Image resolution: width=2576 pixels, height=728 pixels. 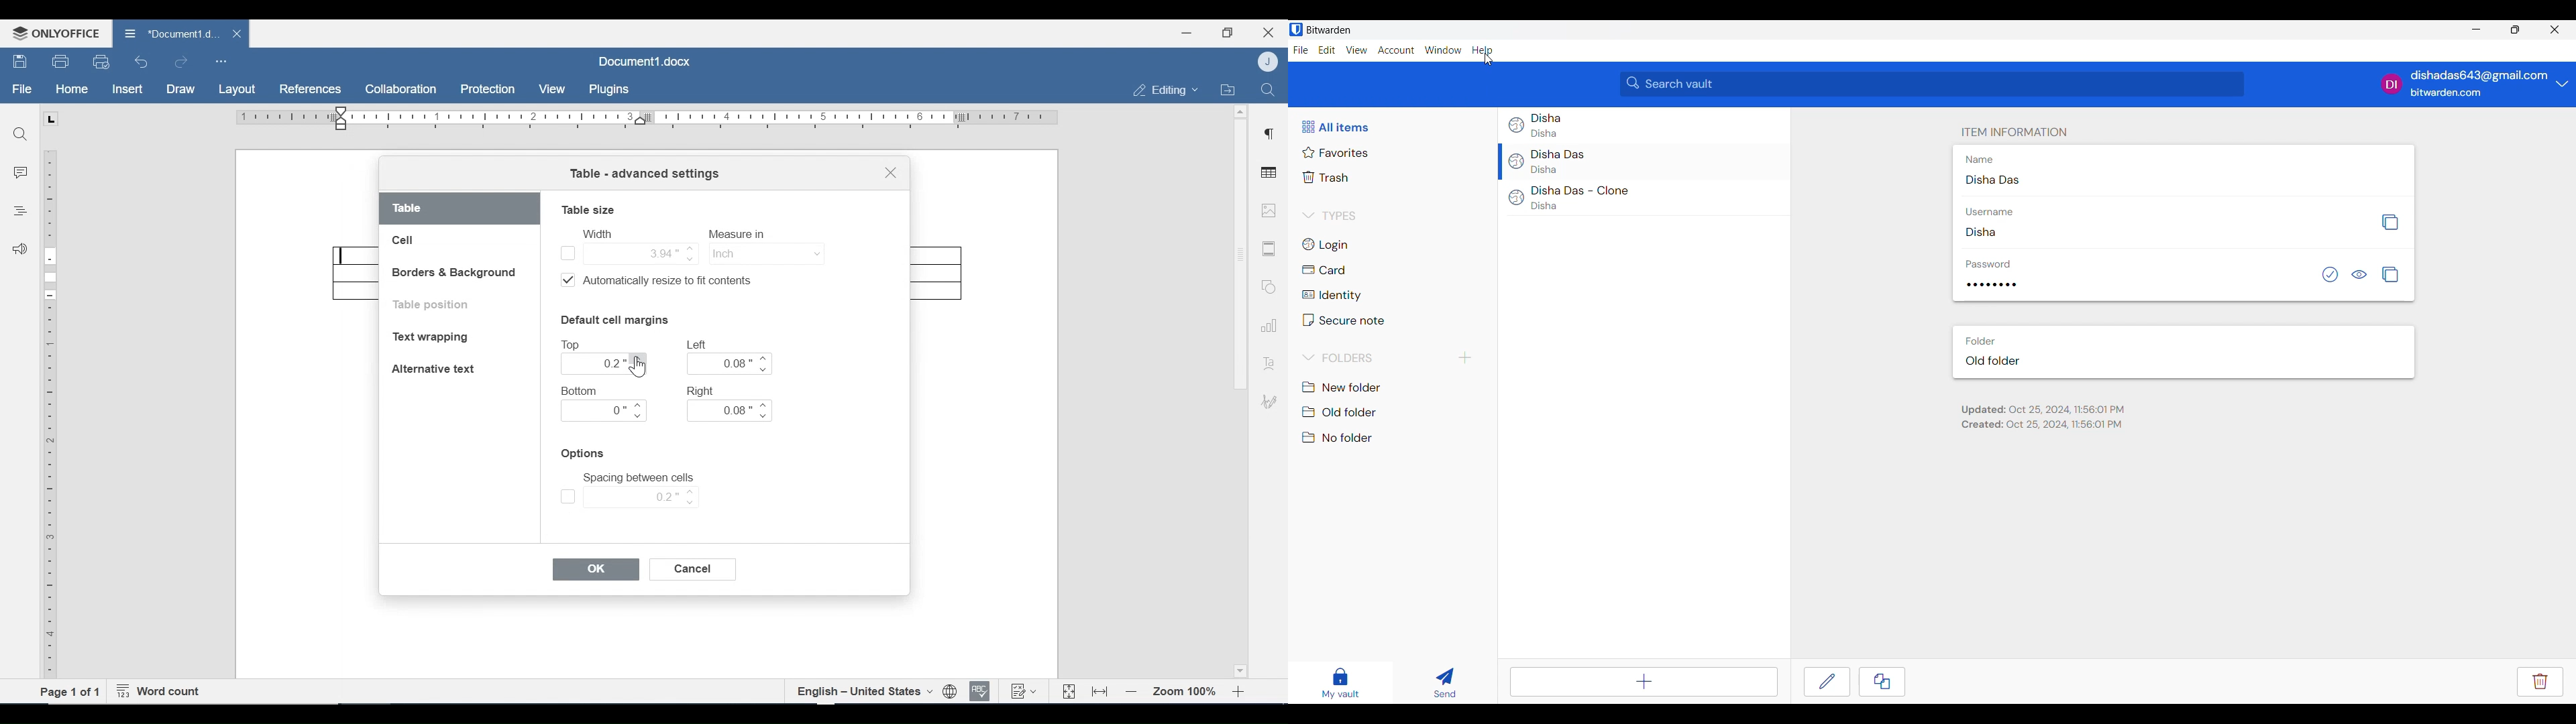 I want to click on Text wrapping, so click(x=433, y=339).